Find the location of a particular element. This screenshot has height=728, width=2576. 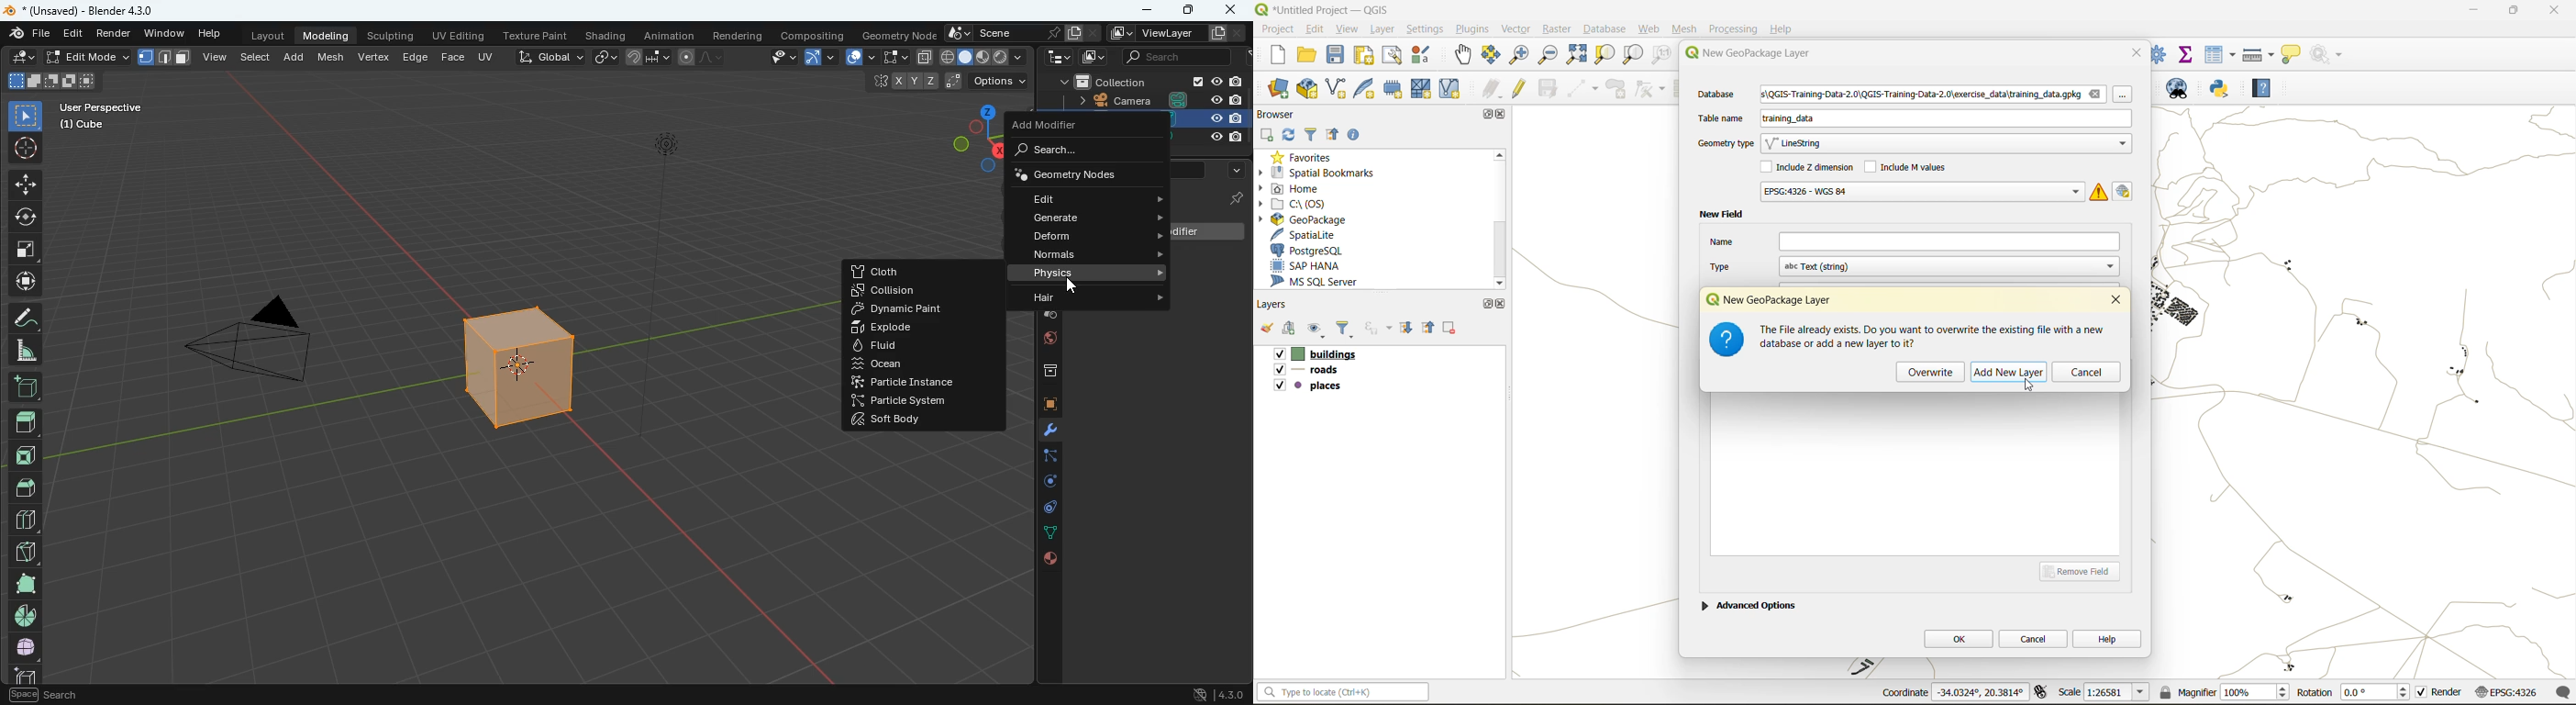

help is located at coordinates (2108, 638).